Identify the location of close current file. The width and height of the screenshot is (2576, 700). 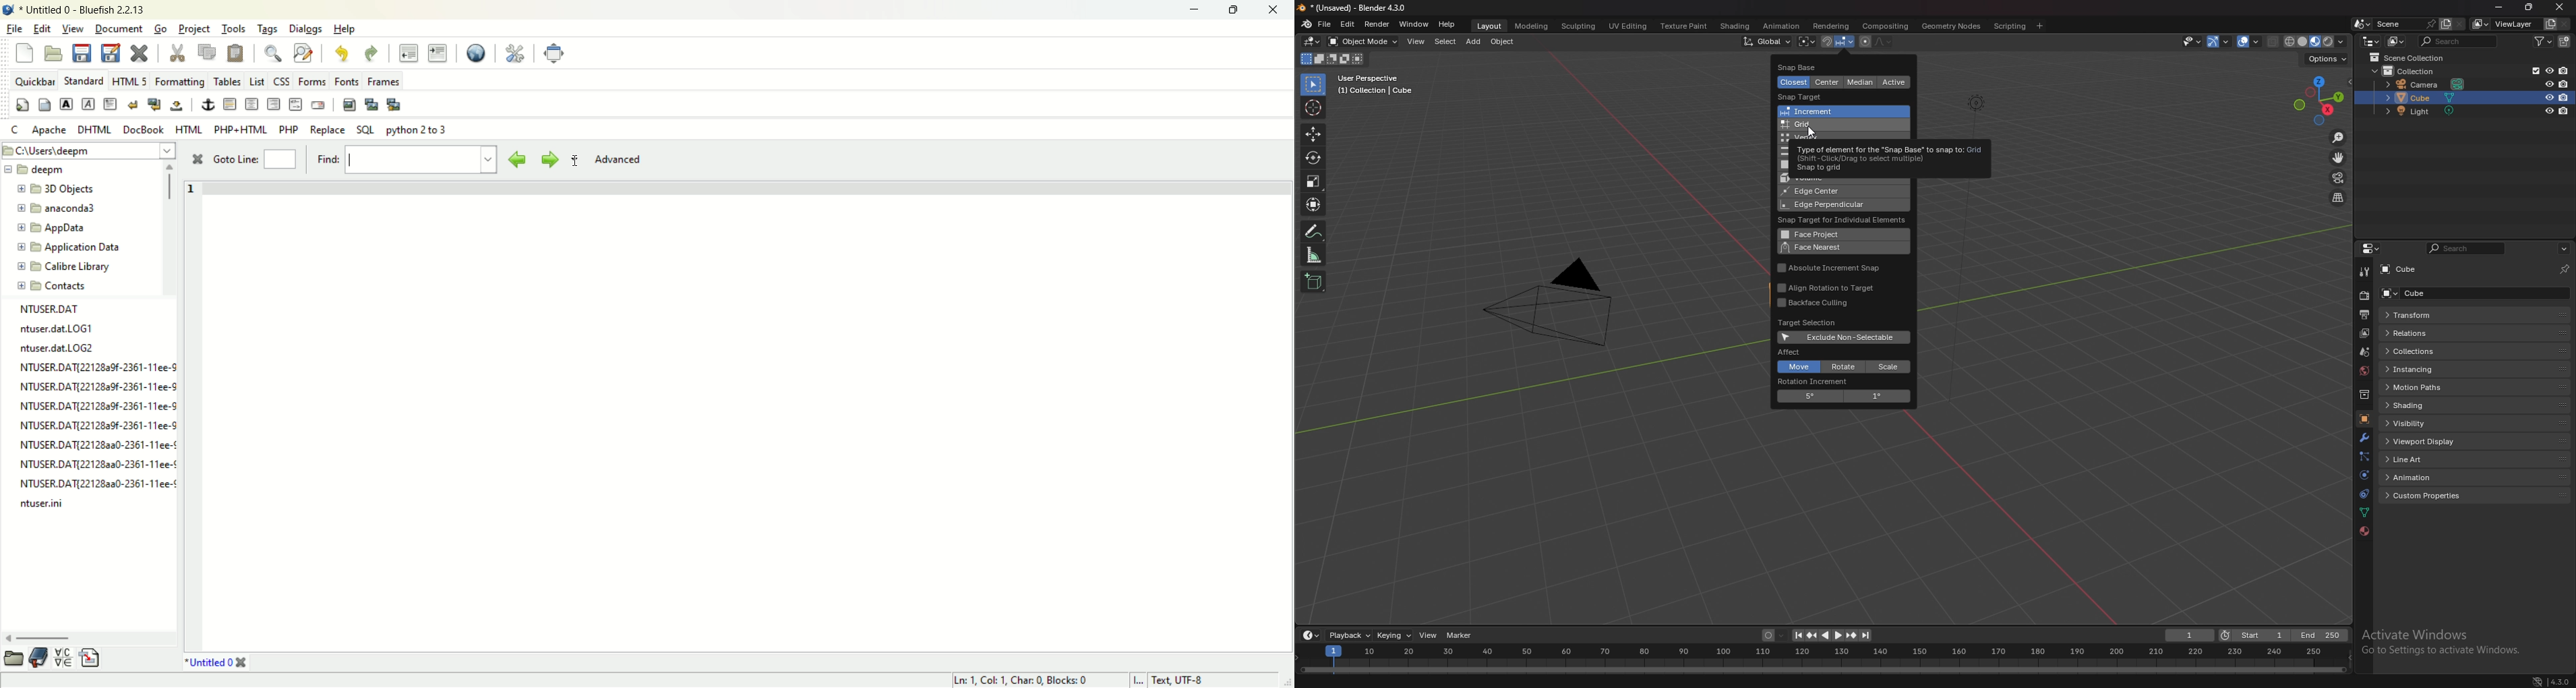
(140, 53).